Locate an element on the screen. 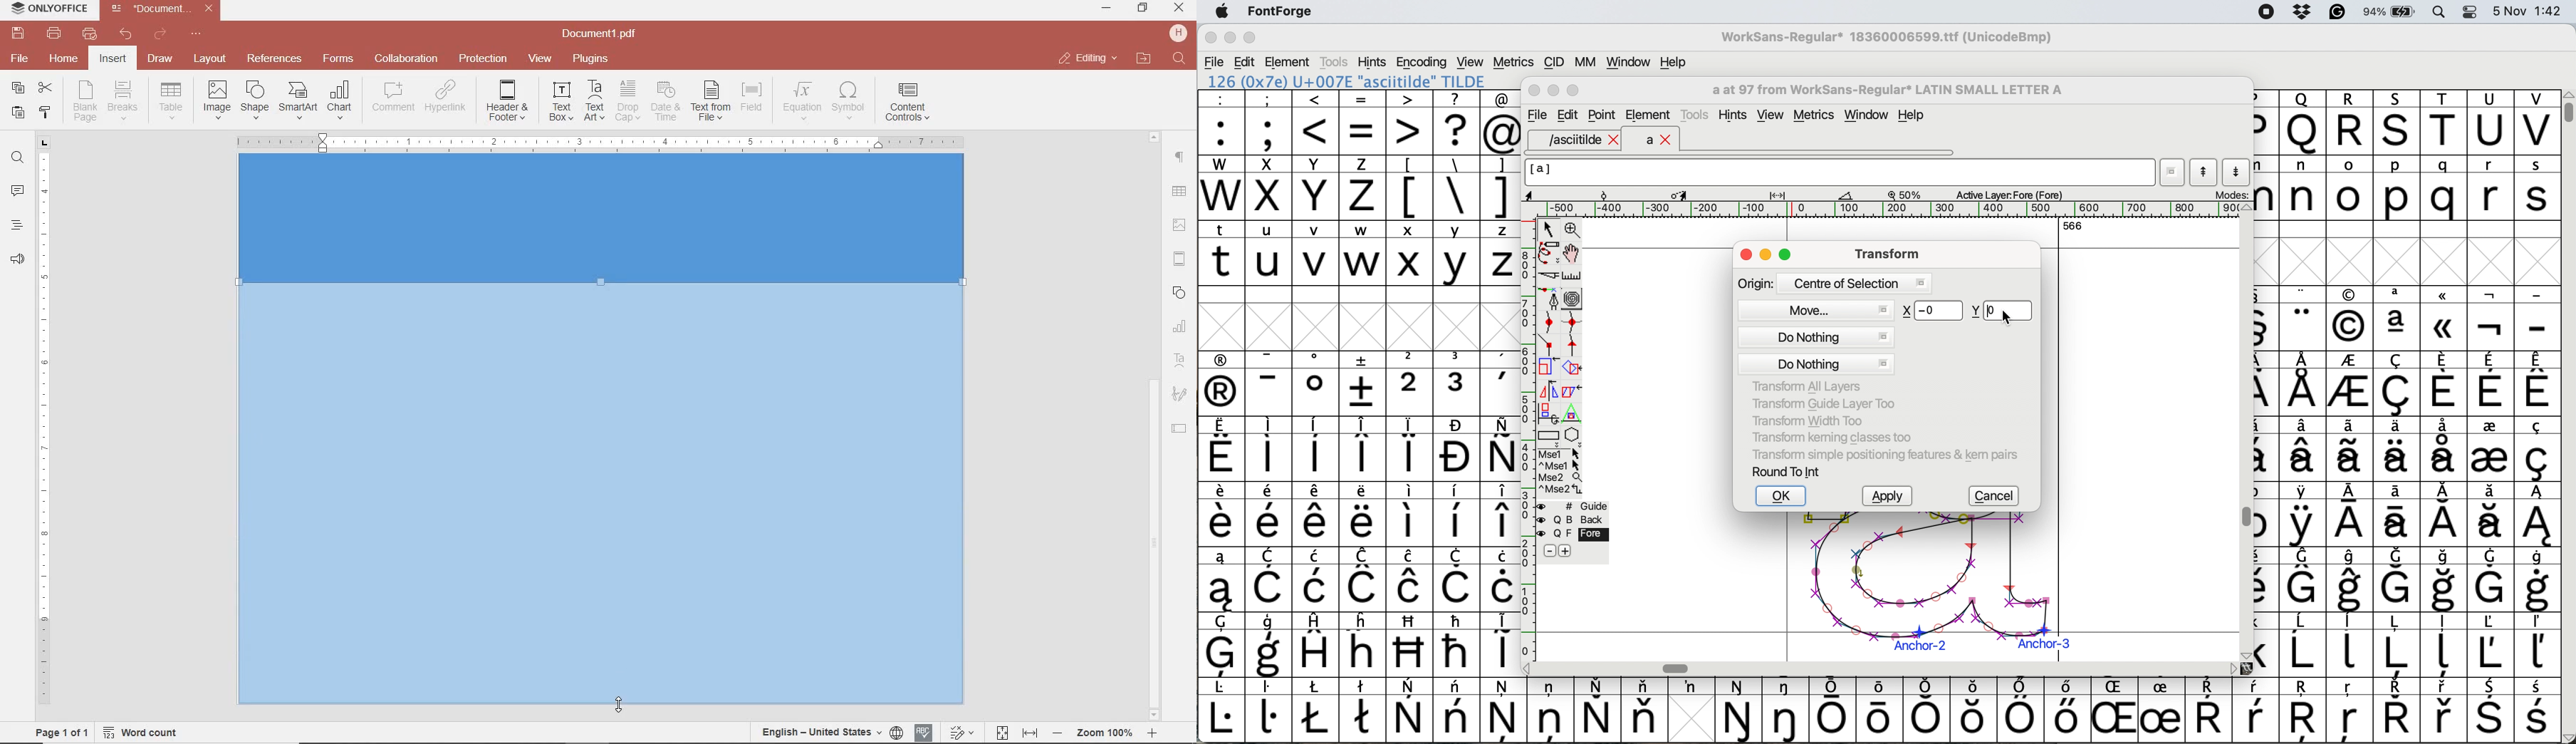 The height and width of the screenshot is (756, 2576). Edit is located at coordinates (1568, 115).